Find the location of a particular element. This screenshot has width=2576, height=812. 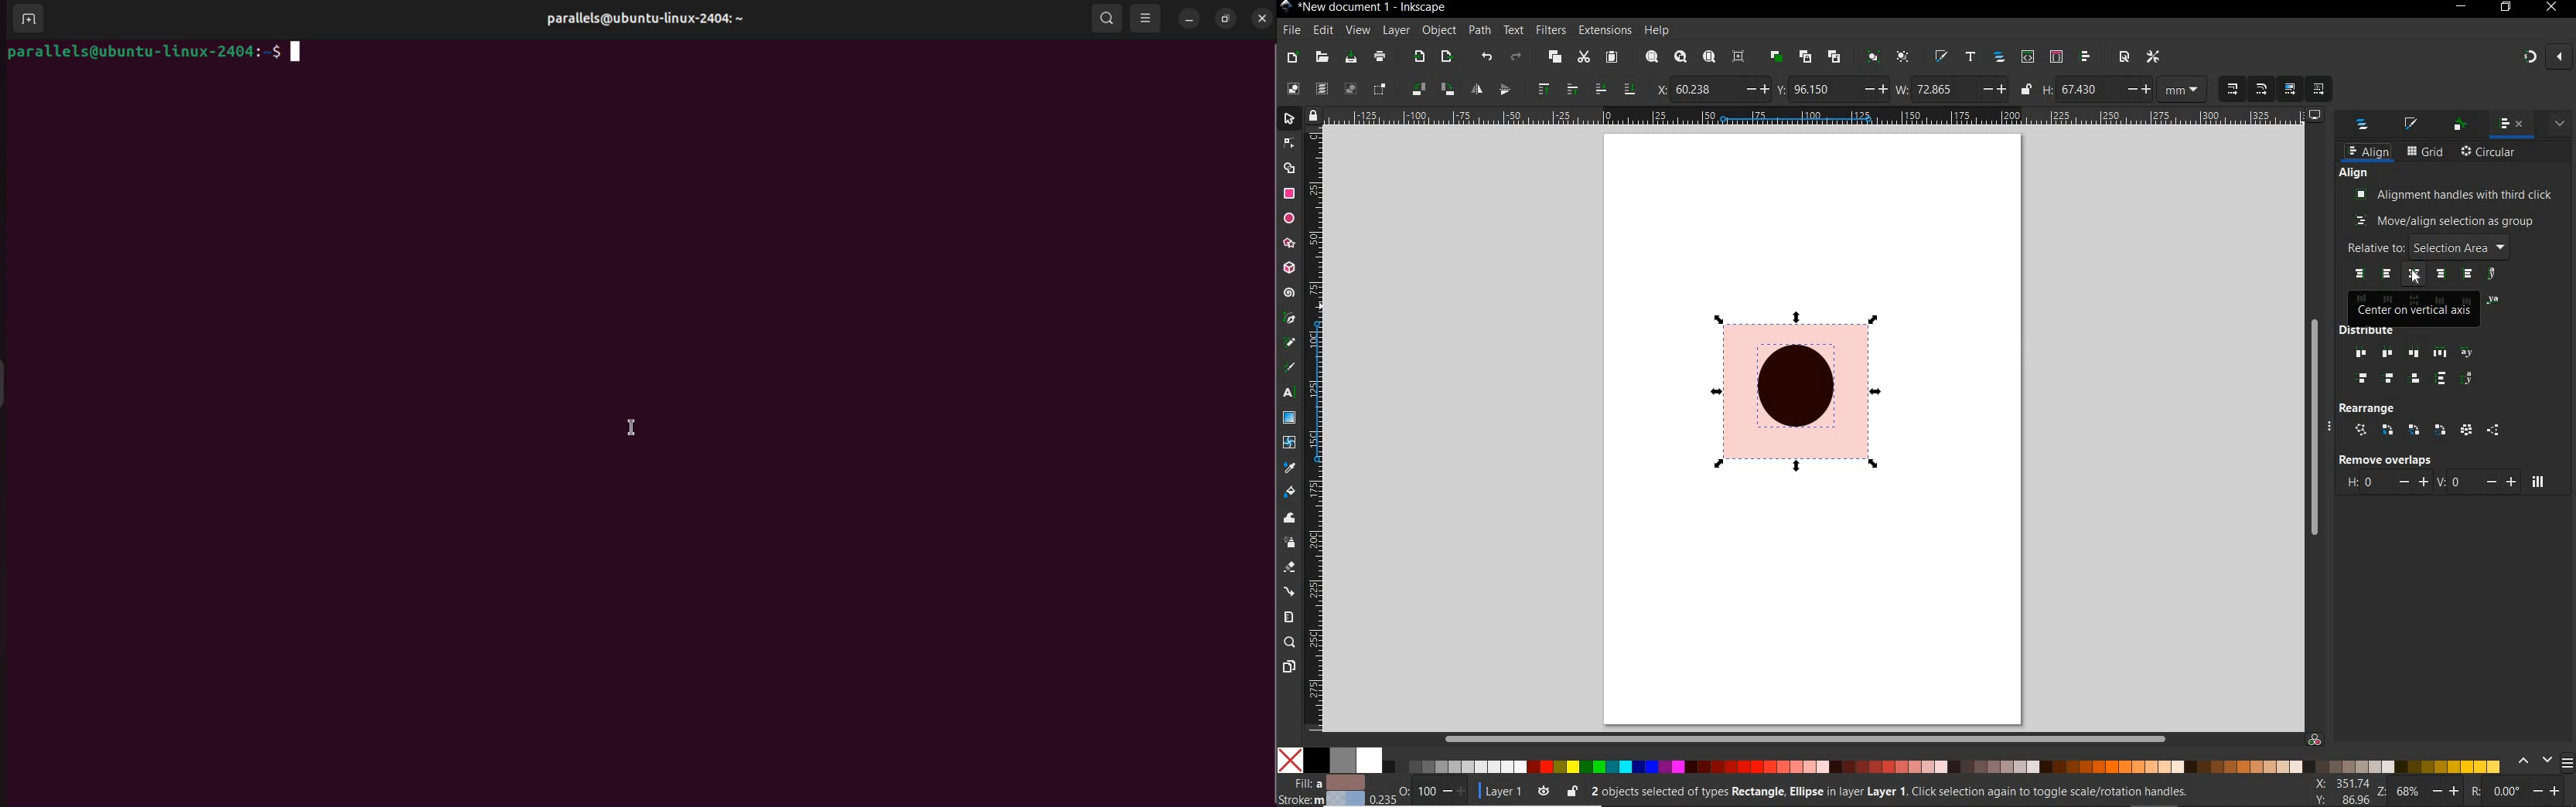

RANDOM EXCHANGE is located at coordinates (2466, 431).